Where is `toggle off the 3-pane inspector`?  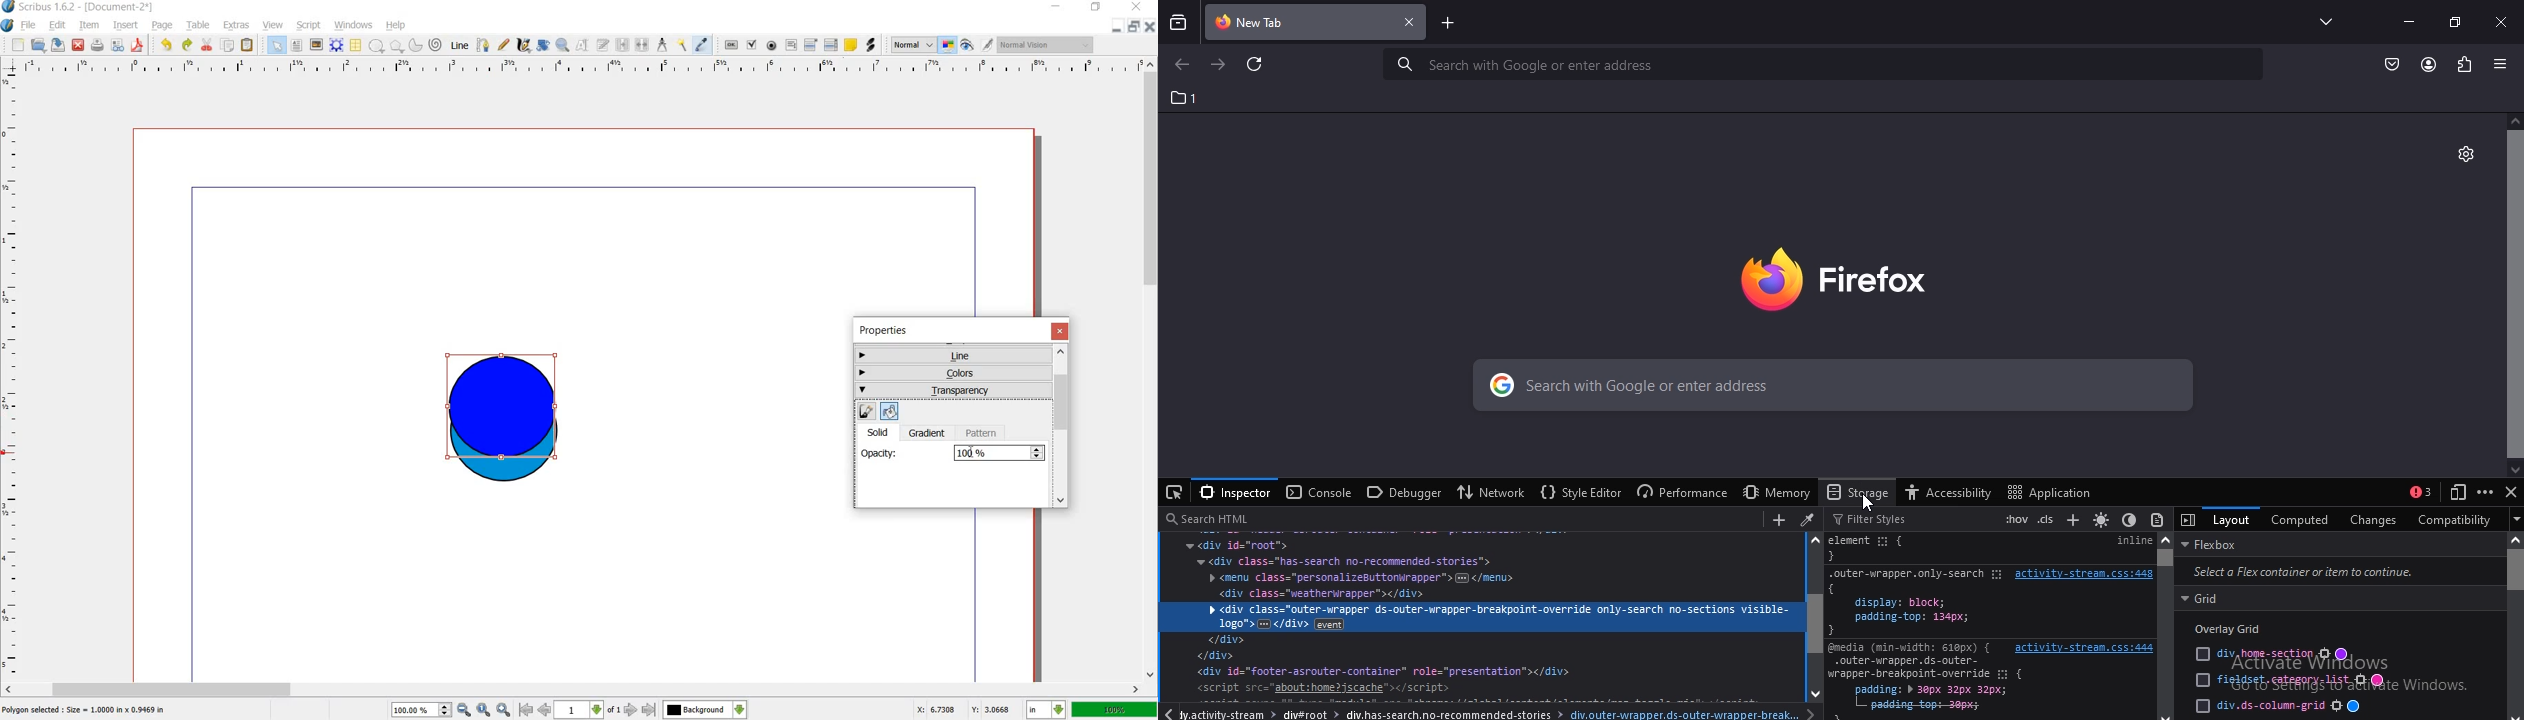 toggle off the 3-pane inspector is located at coordinates (2189, 519).